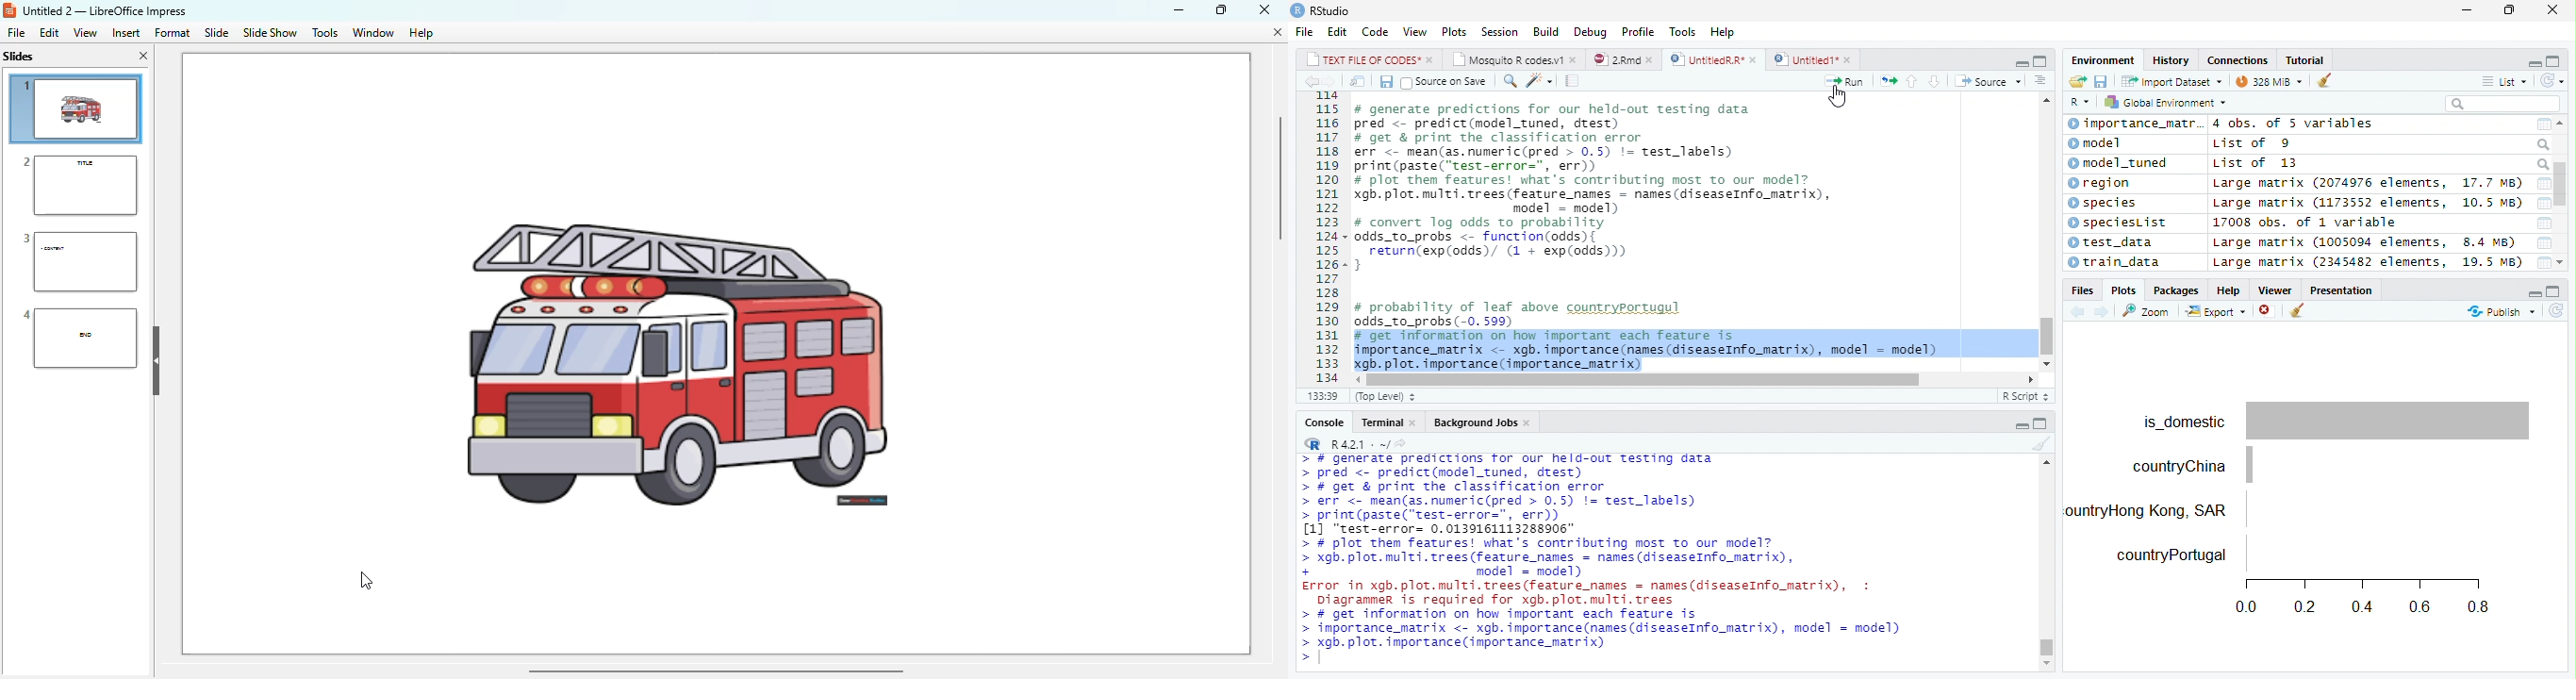  I want to click on Search, so click(2502, 104).